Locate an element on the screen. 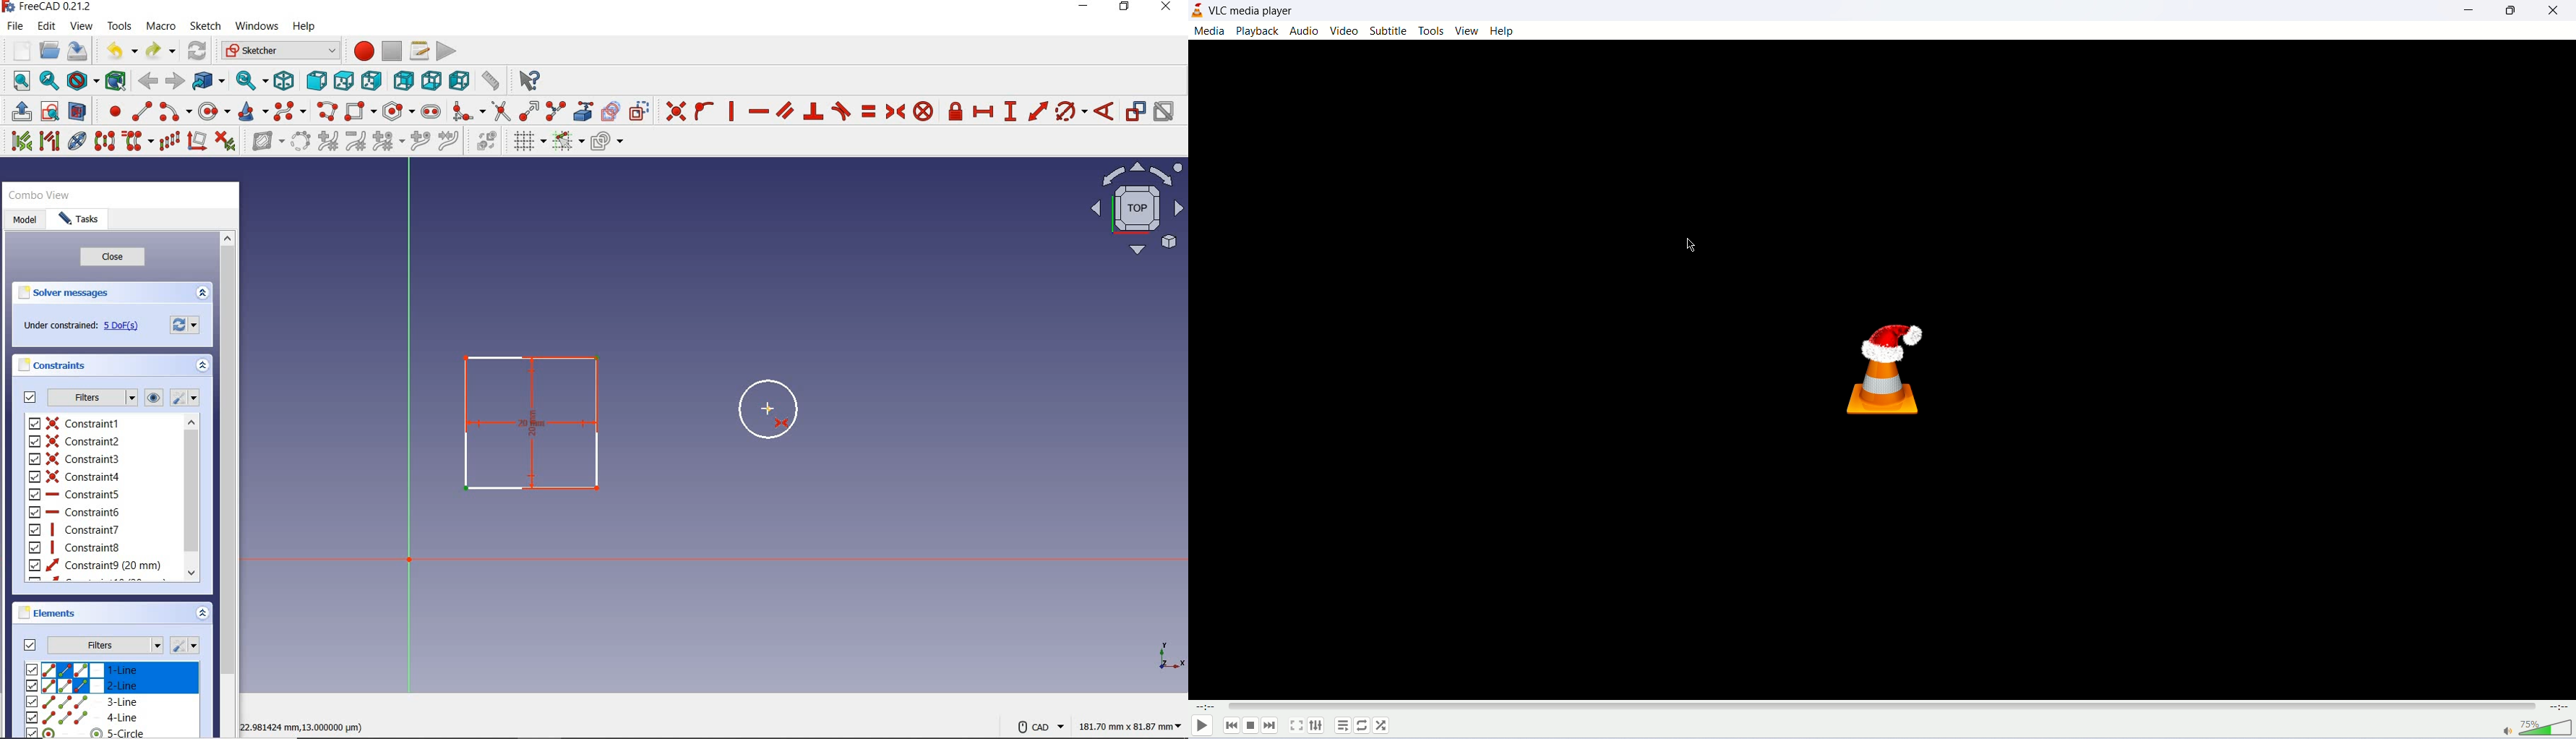  loop is located at coordinates (1362, 727).